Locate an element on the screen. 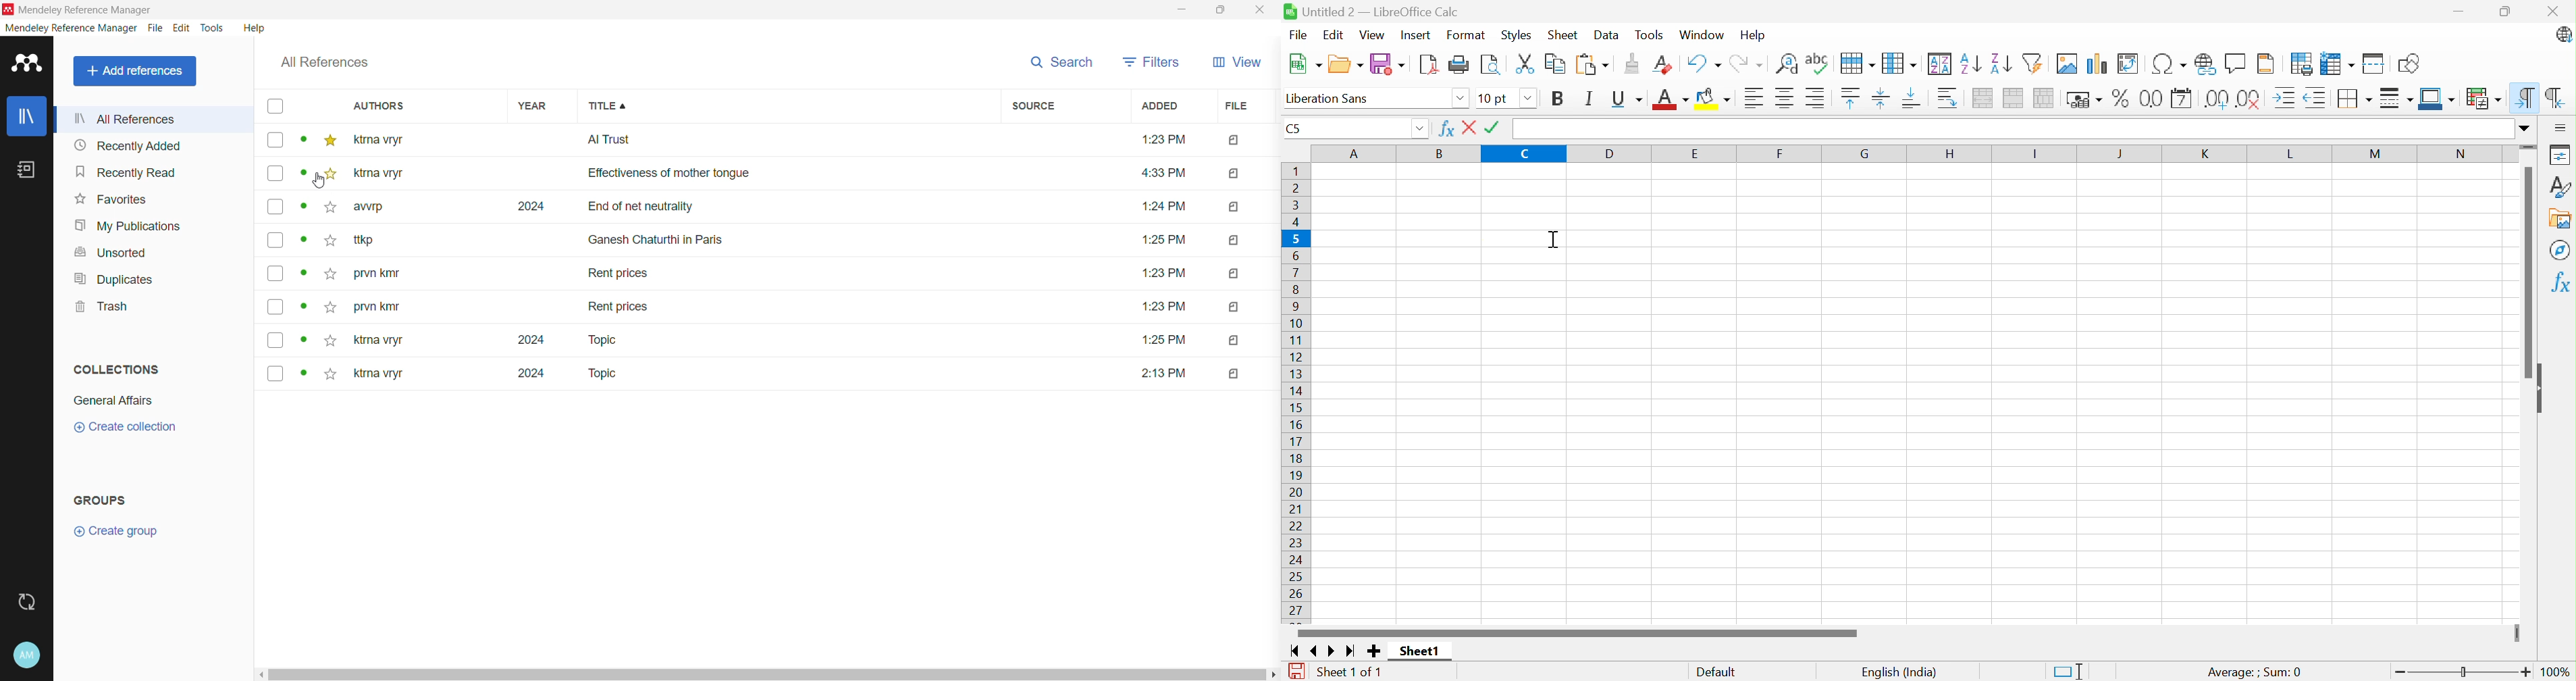  star is located at coordinates (329, 304).